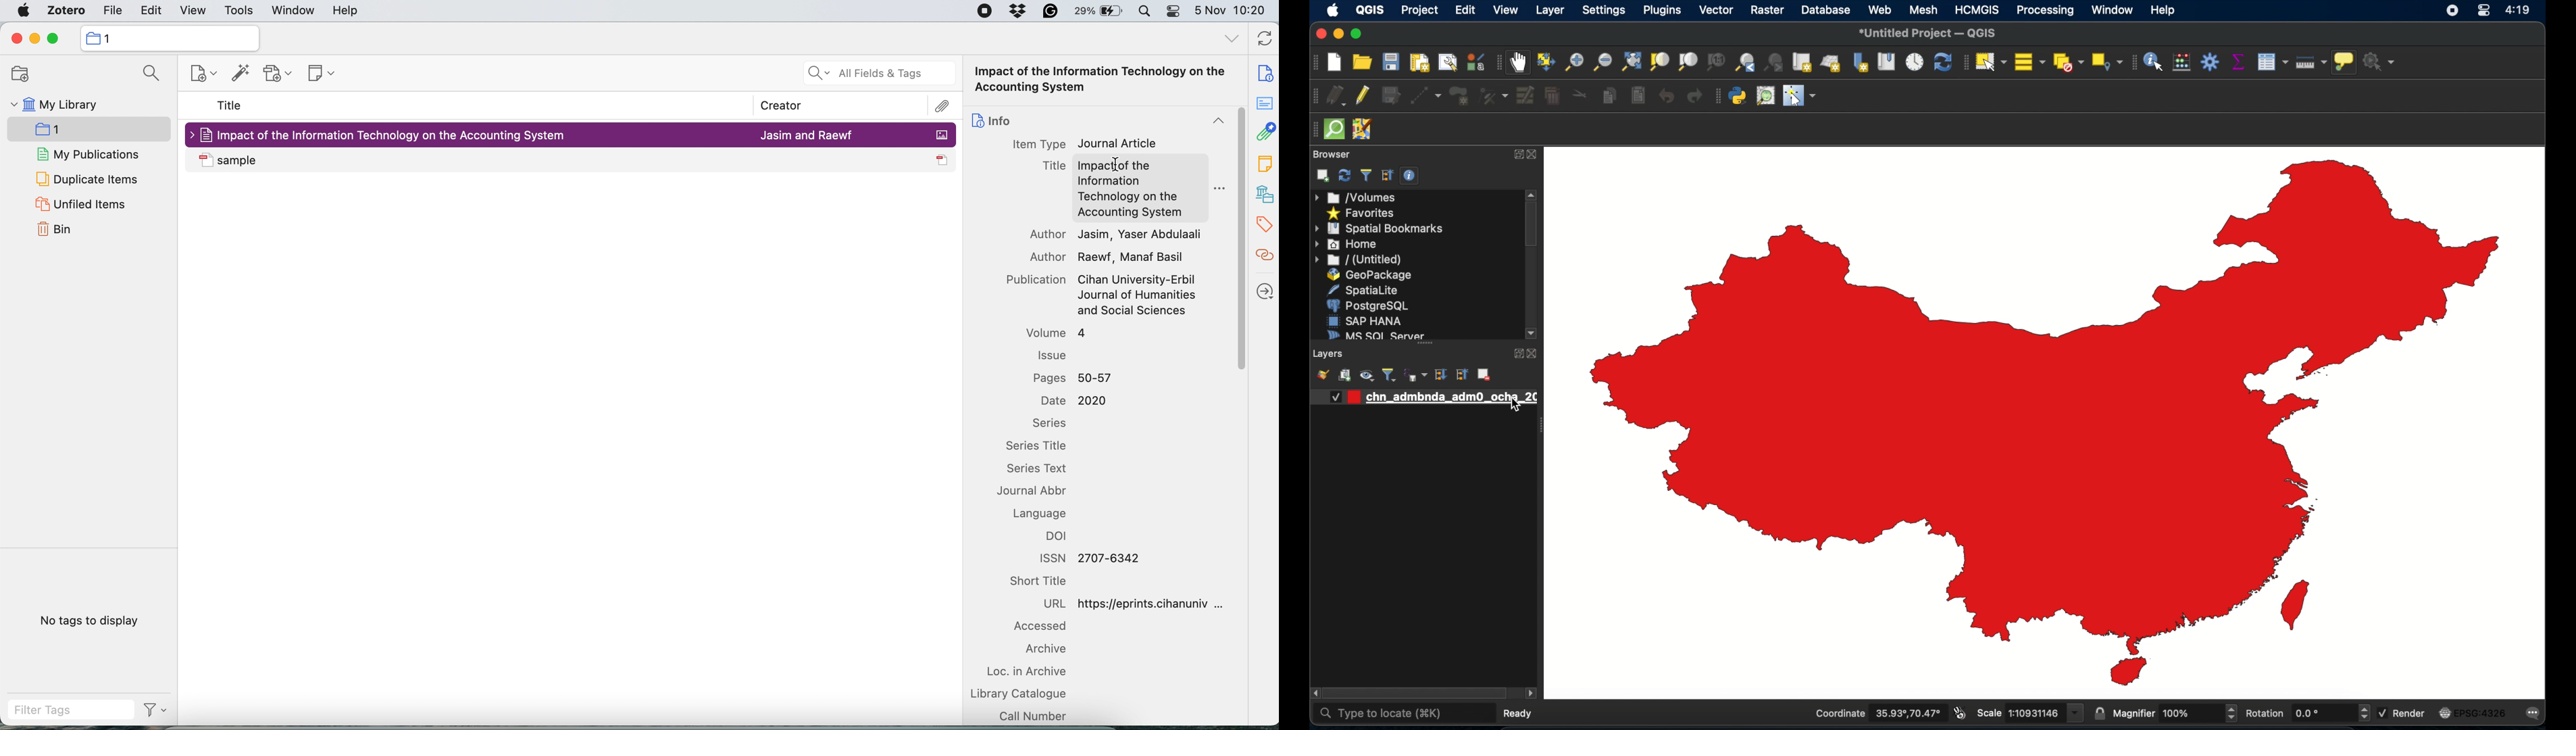 The width and height of the screenshot is (2576, 756). I want to click on toggle extents and mouse display position, so click(1959, 713).